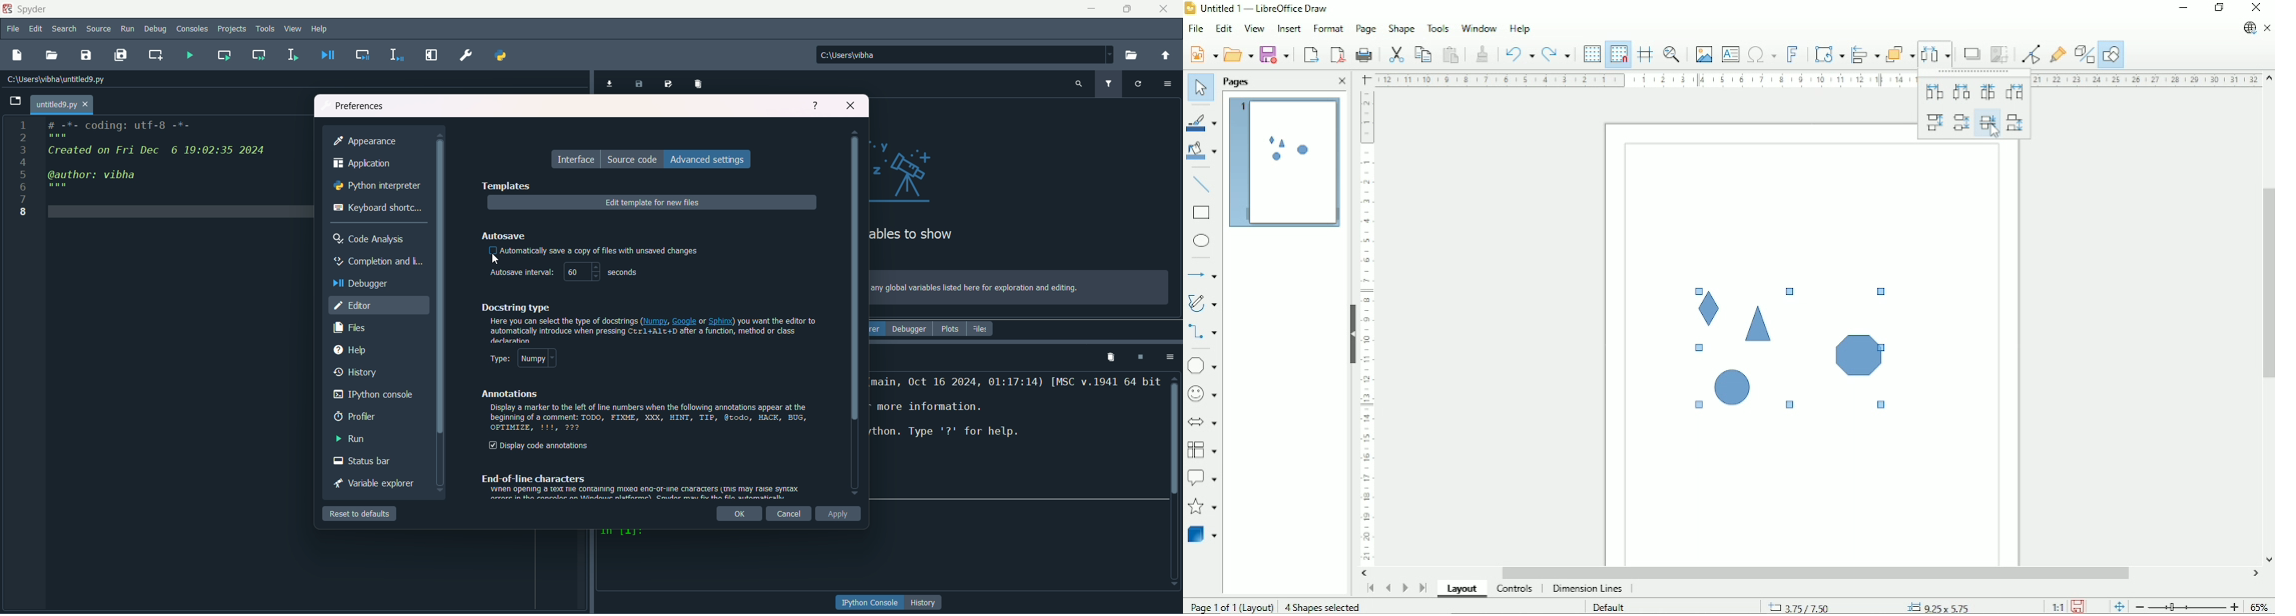 This screenshot has height=616, width=2296. What do you see at coordinates (26, 9) in the screenshot?
I see `name & logo` at bounding box center [26, 9].